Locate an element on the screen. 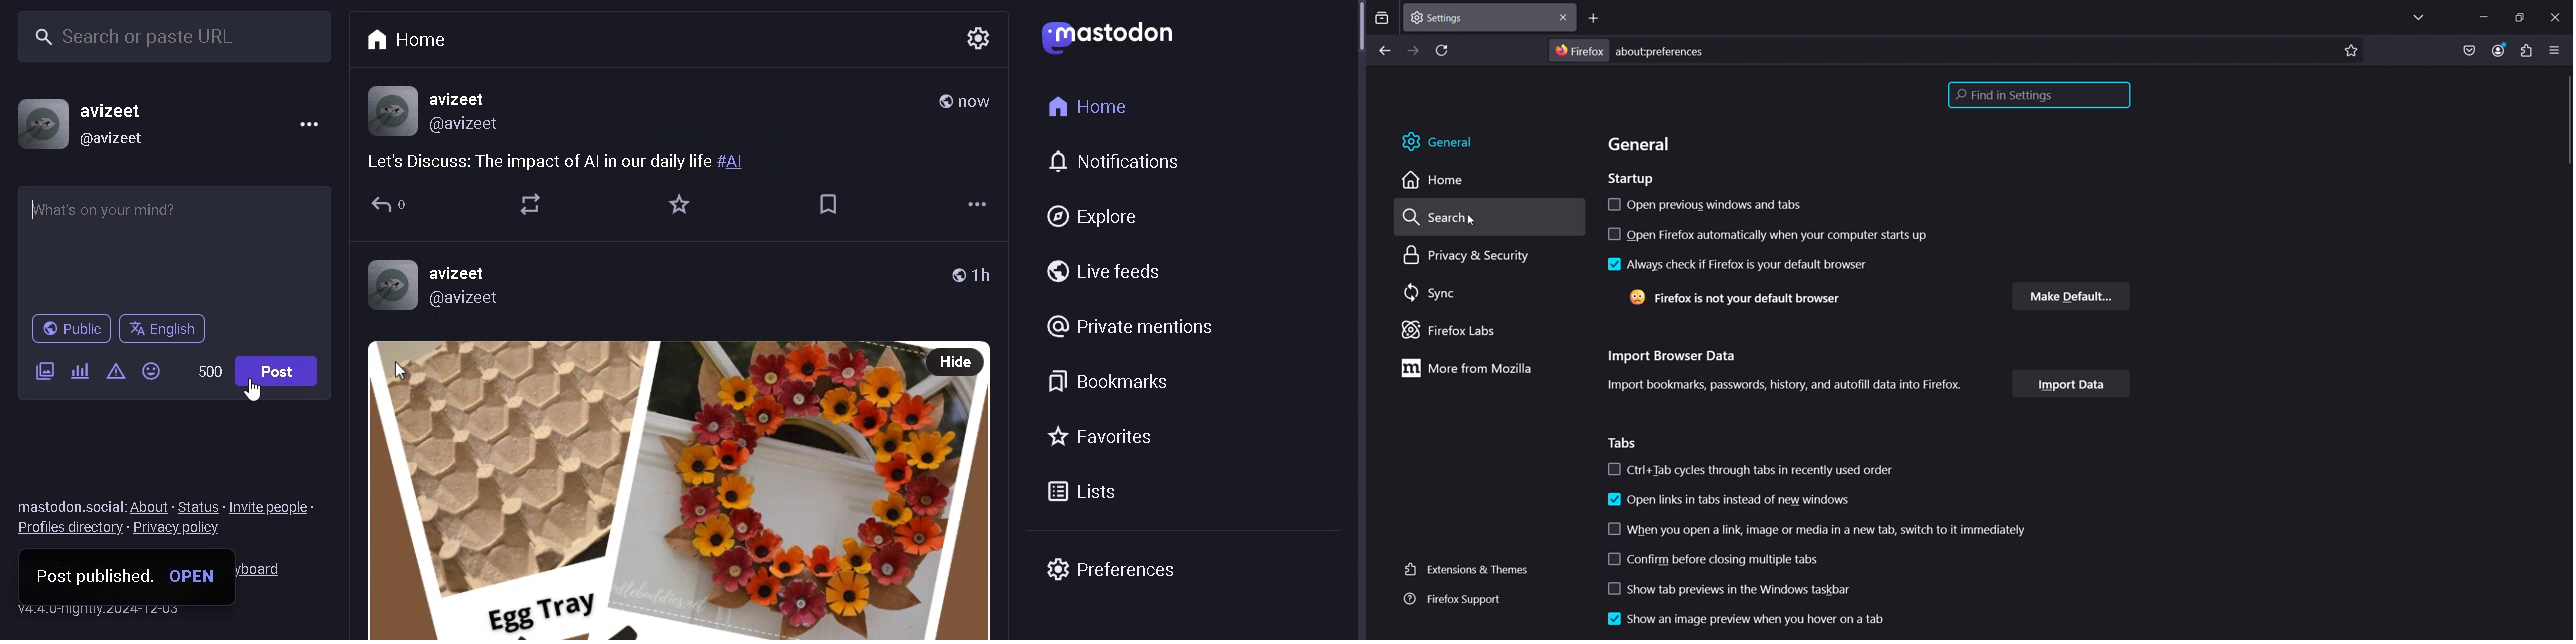 This screenshot has width=2576, height=644. text is located at coordinates (1733, 301).